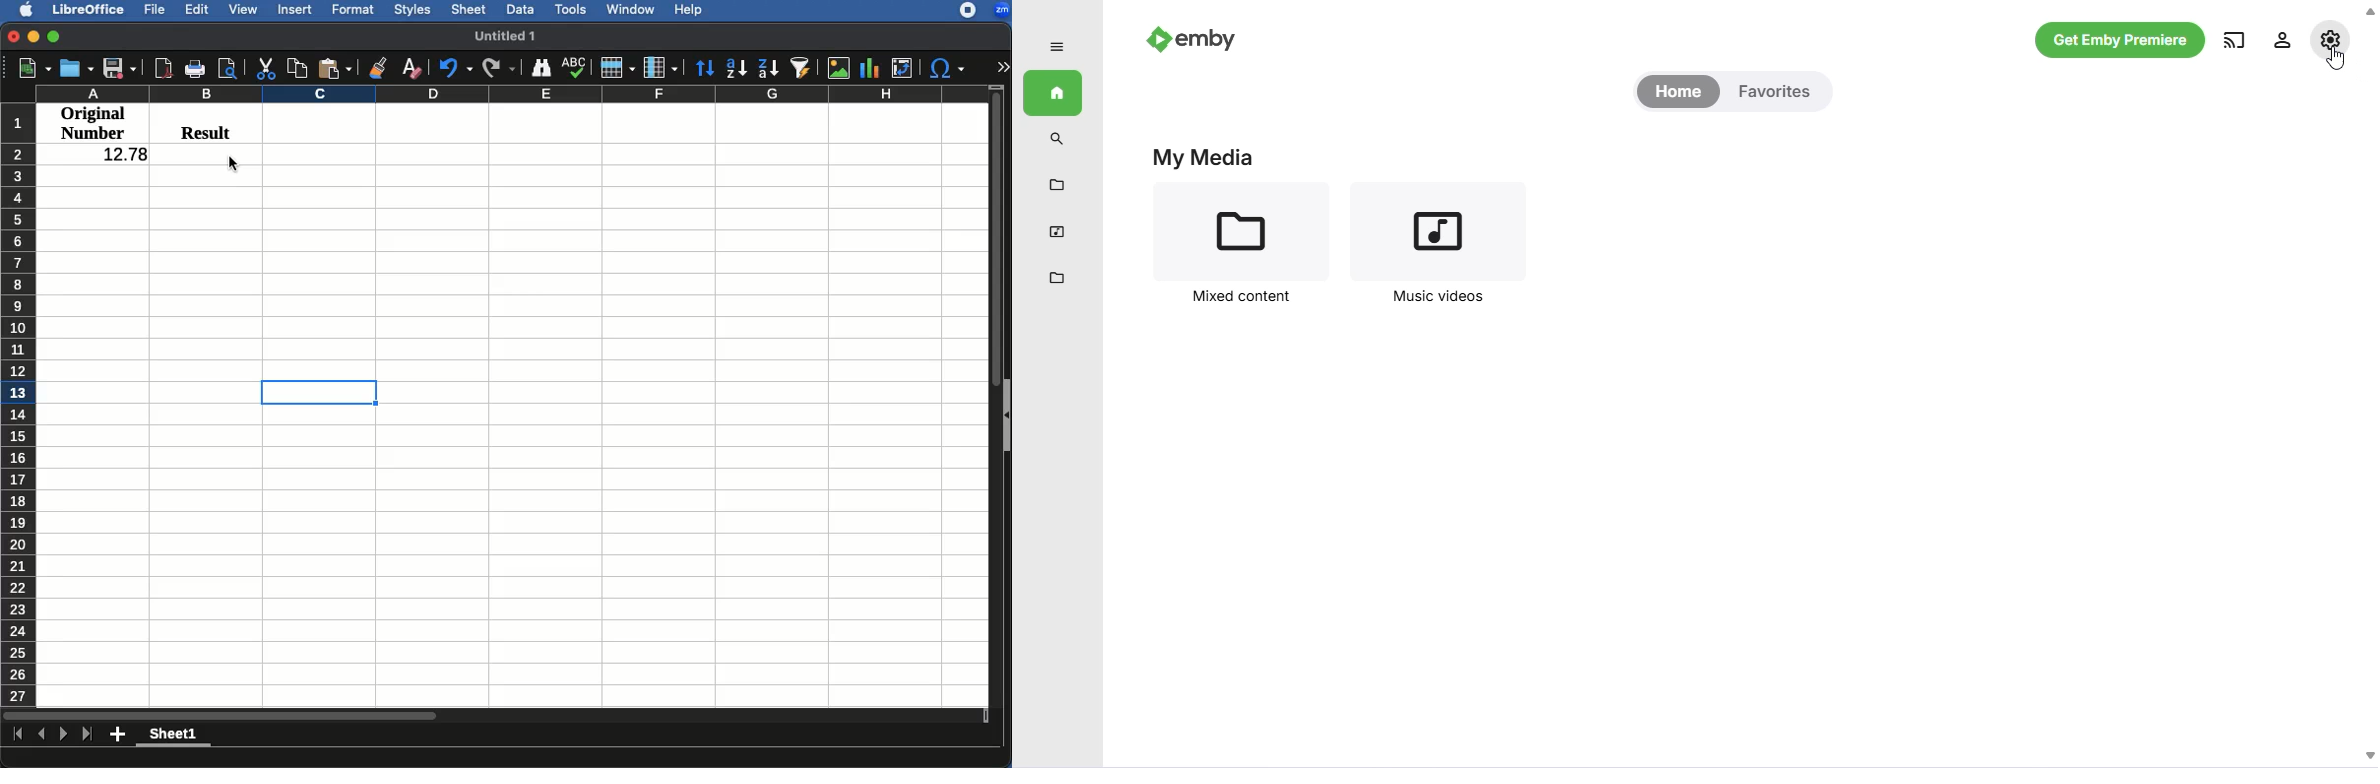 This screenshot has height=784, width=2380. I want to click on Clone formatting, so click(376, 68).